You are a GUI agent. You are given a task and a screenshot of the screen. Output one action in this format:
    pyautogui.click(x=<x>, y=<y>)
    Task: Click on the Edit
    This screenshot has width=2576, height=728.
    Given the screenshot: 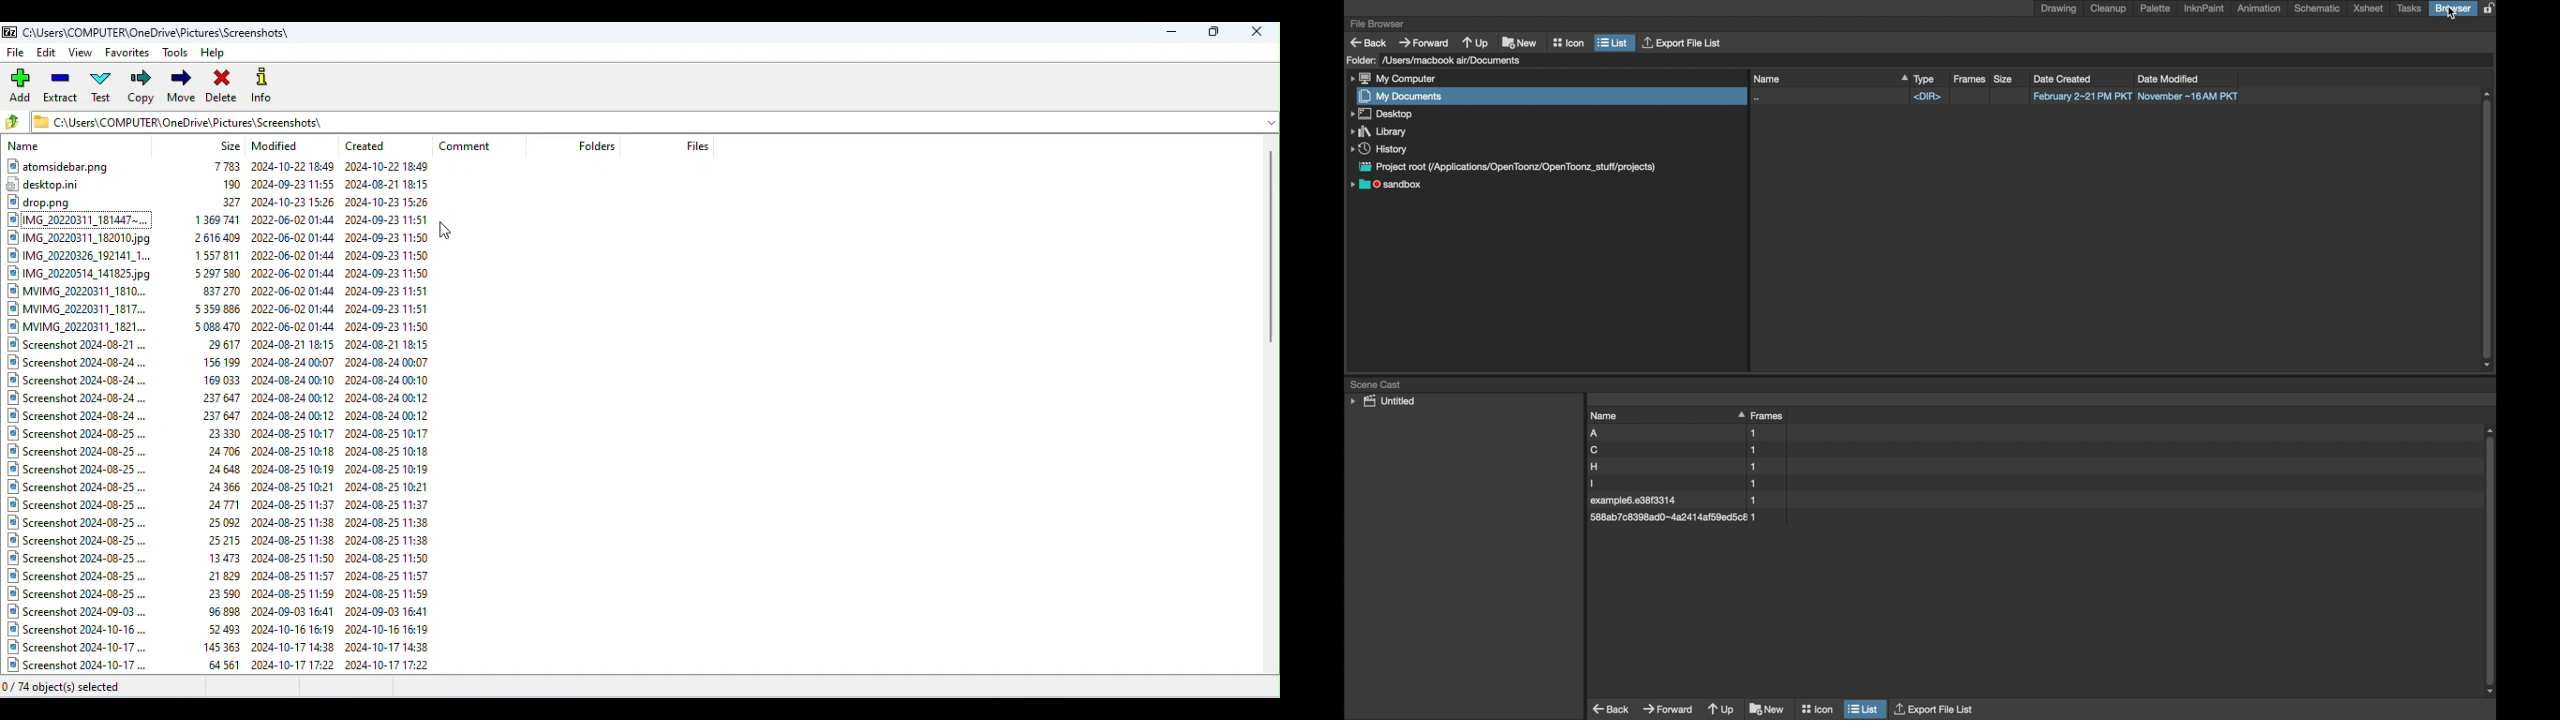 What is the action you would take?
    pyautogui.click(x=48, y=55)
    